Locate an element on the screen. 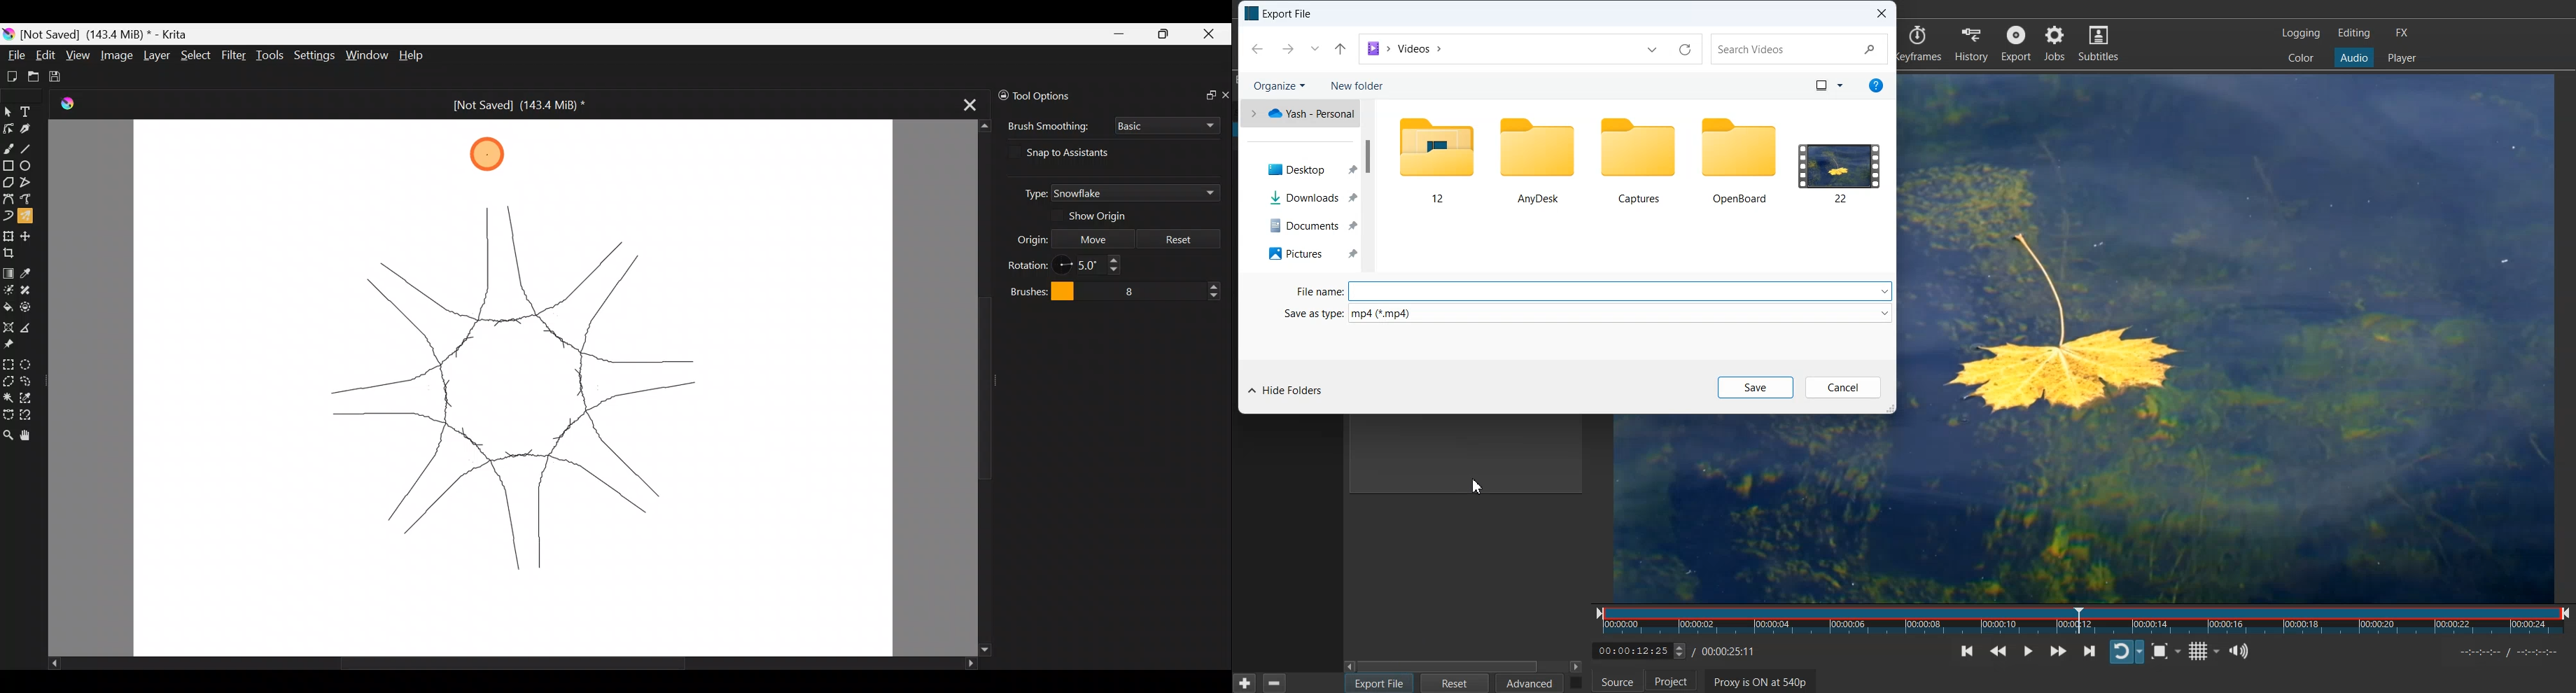 The image size is (2576, 700). Time is located at coordinates (1679, 649).